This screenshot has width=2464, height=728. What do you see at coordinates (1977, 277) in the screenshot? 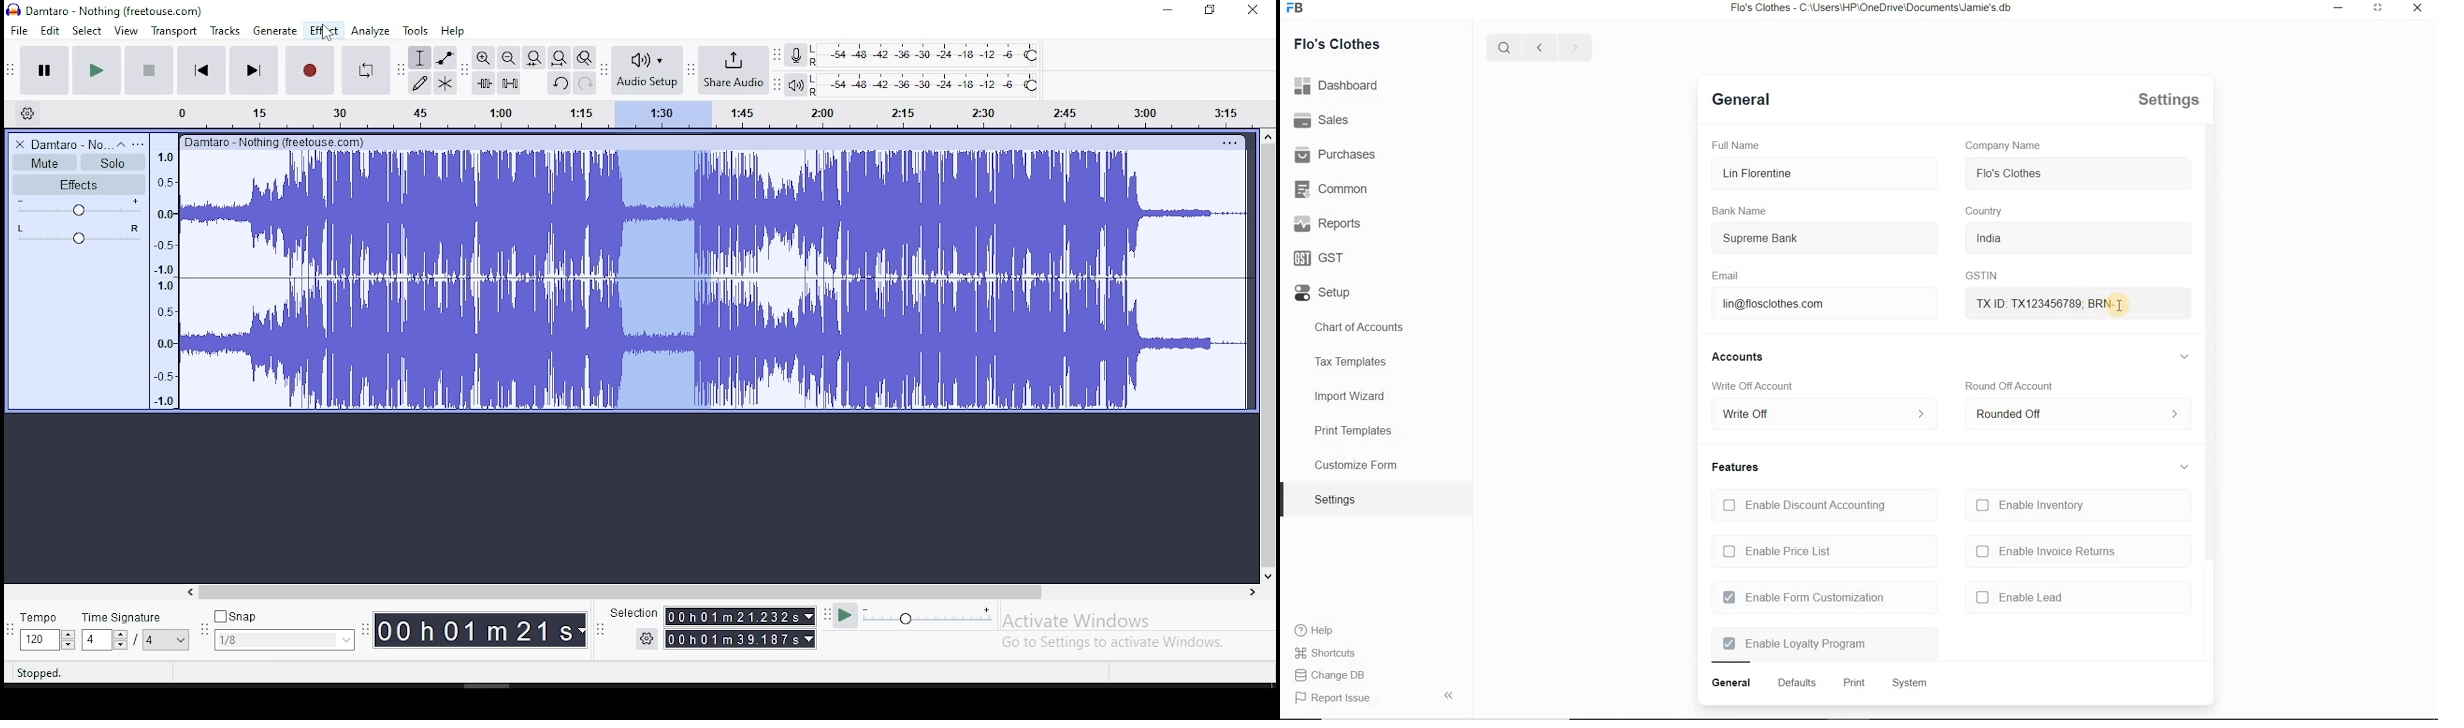
I see `GSTIN` at bounding box center [1977, 277].